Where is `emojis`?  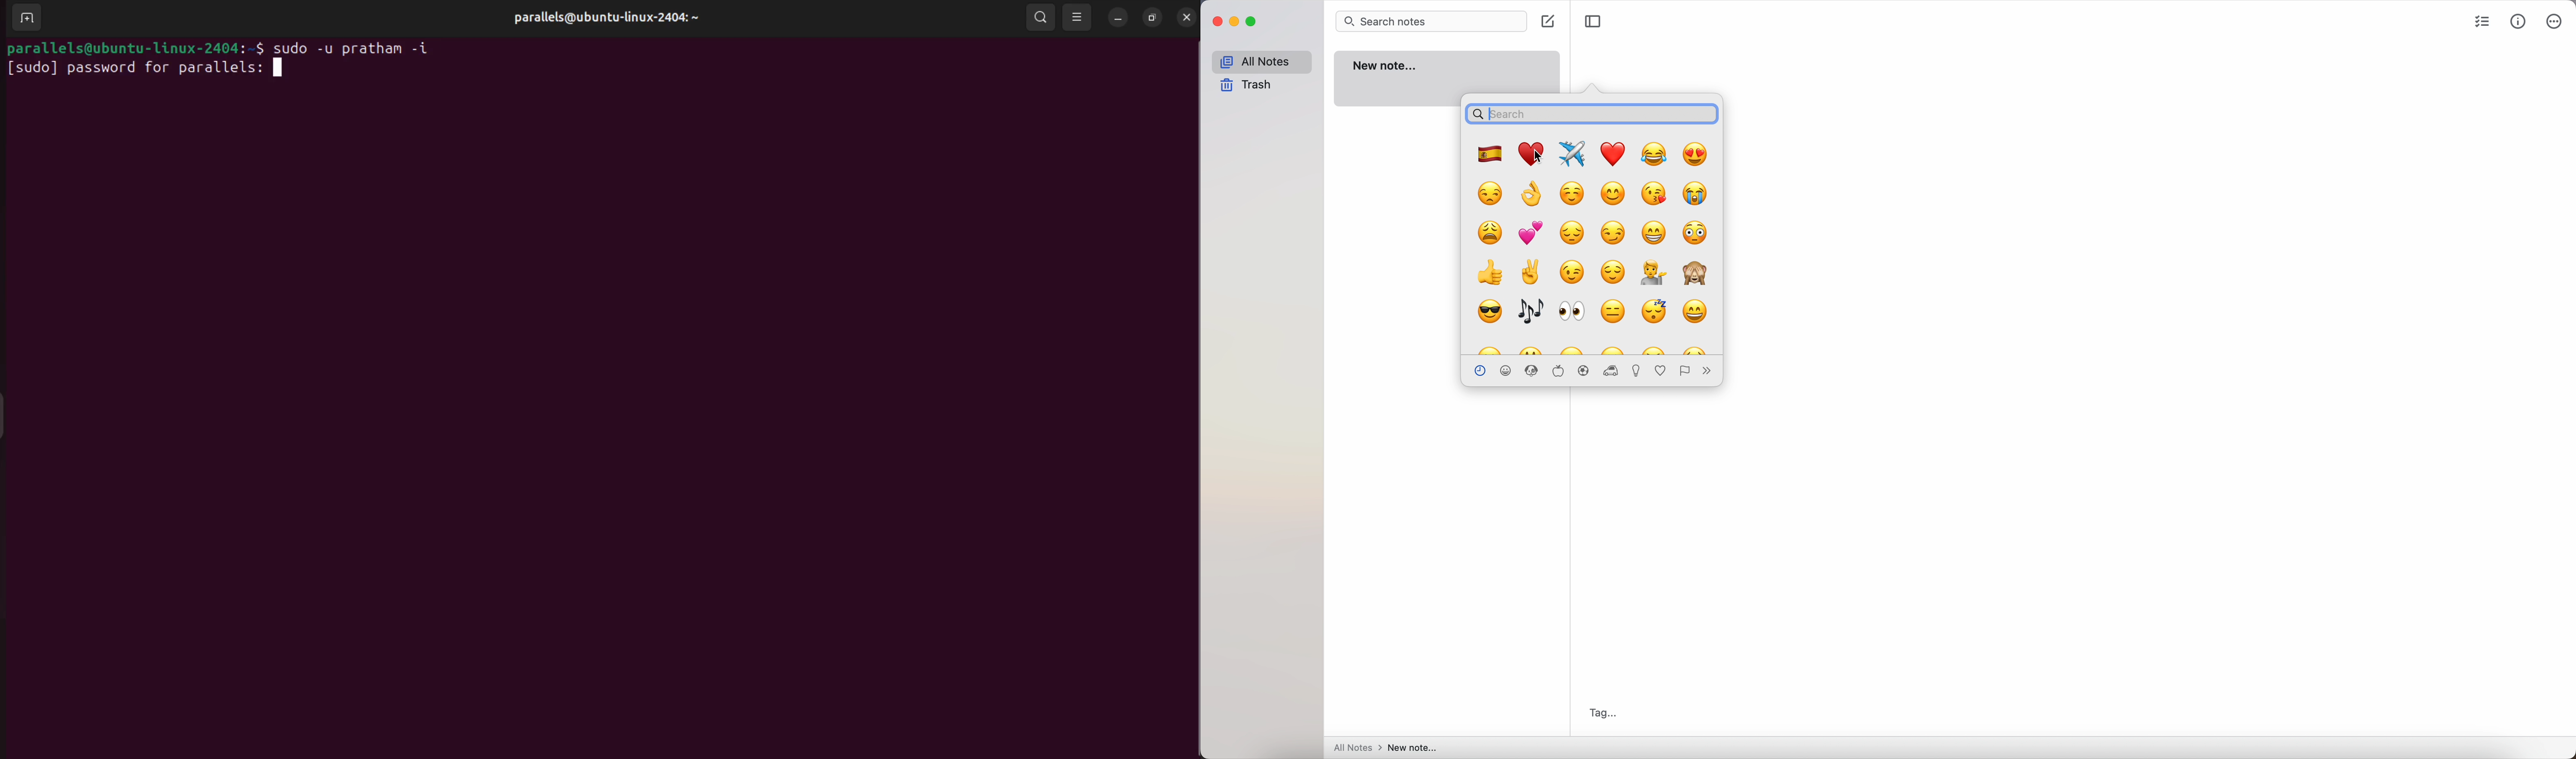
emojis is located at coordinates (1610, 370).